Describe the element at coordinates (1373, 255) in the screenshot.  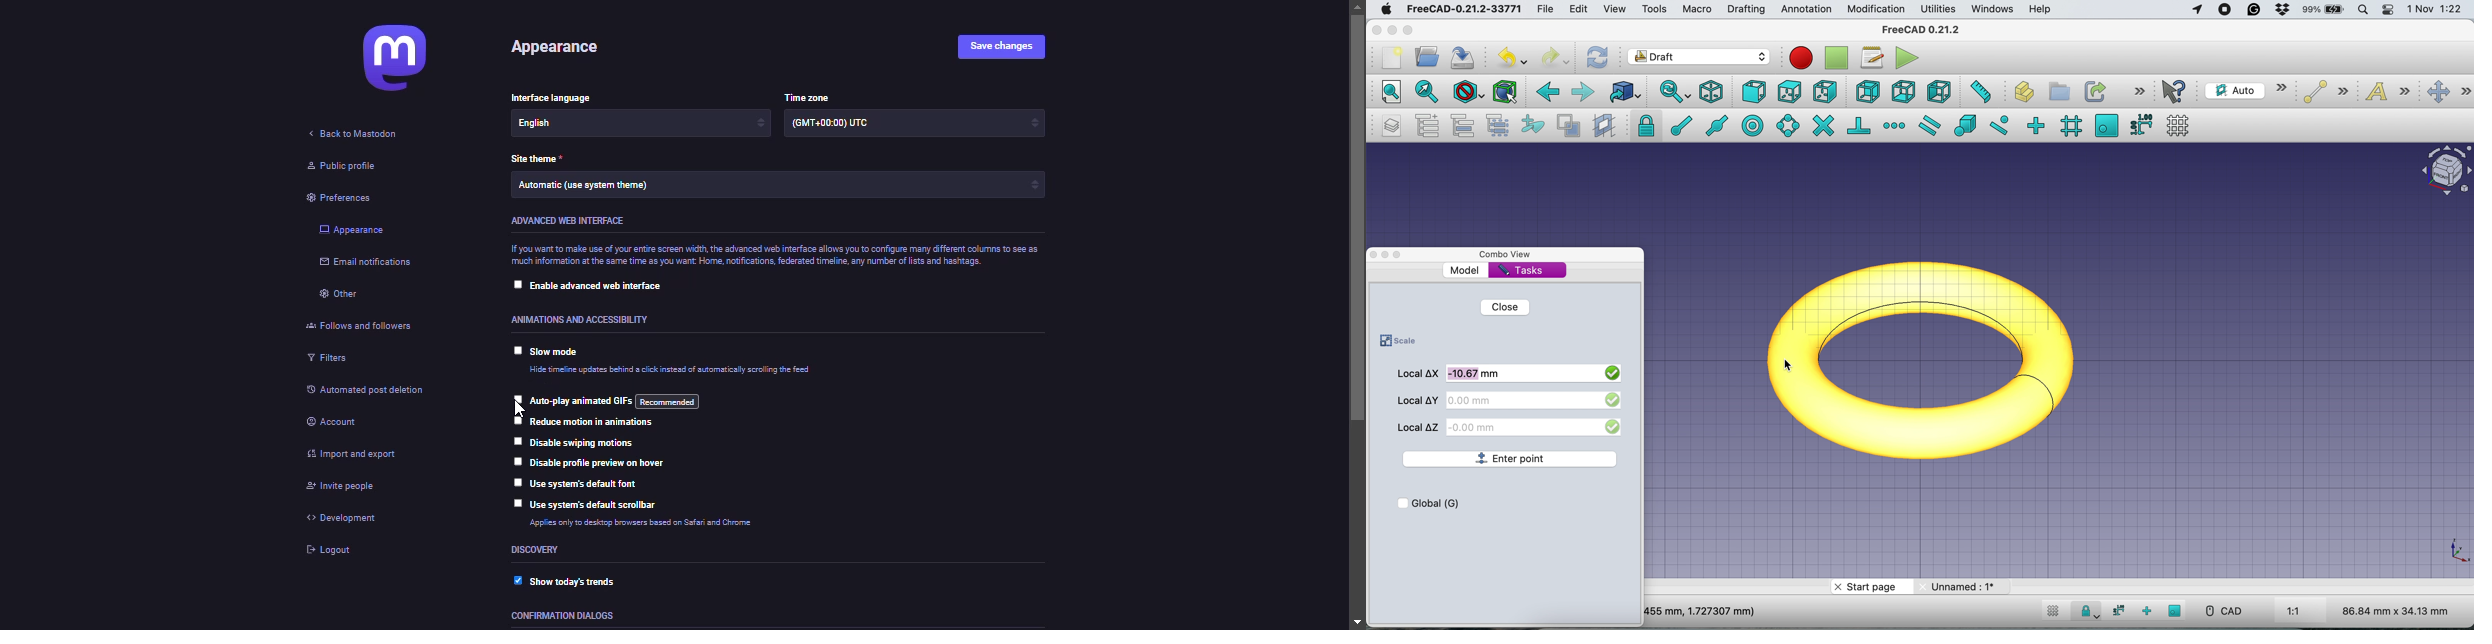
I see `close dock view` at that location.